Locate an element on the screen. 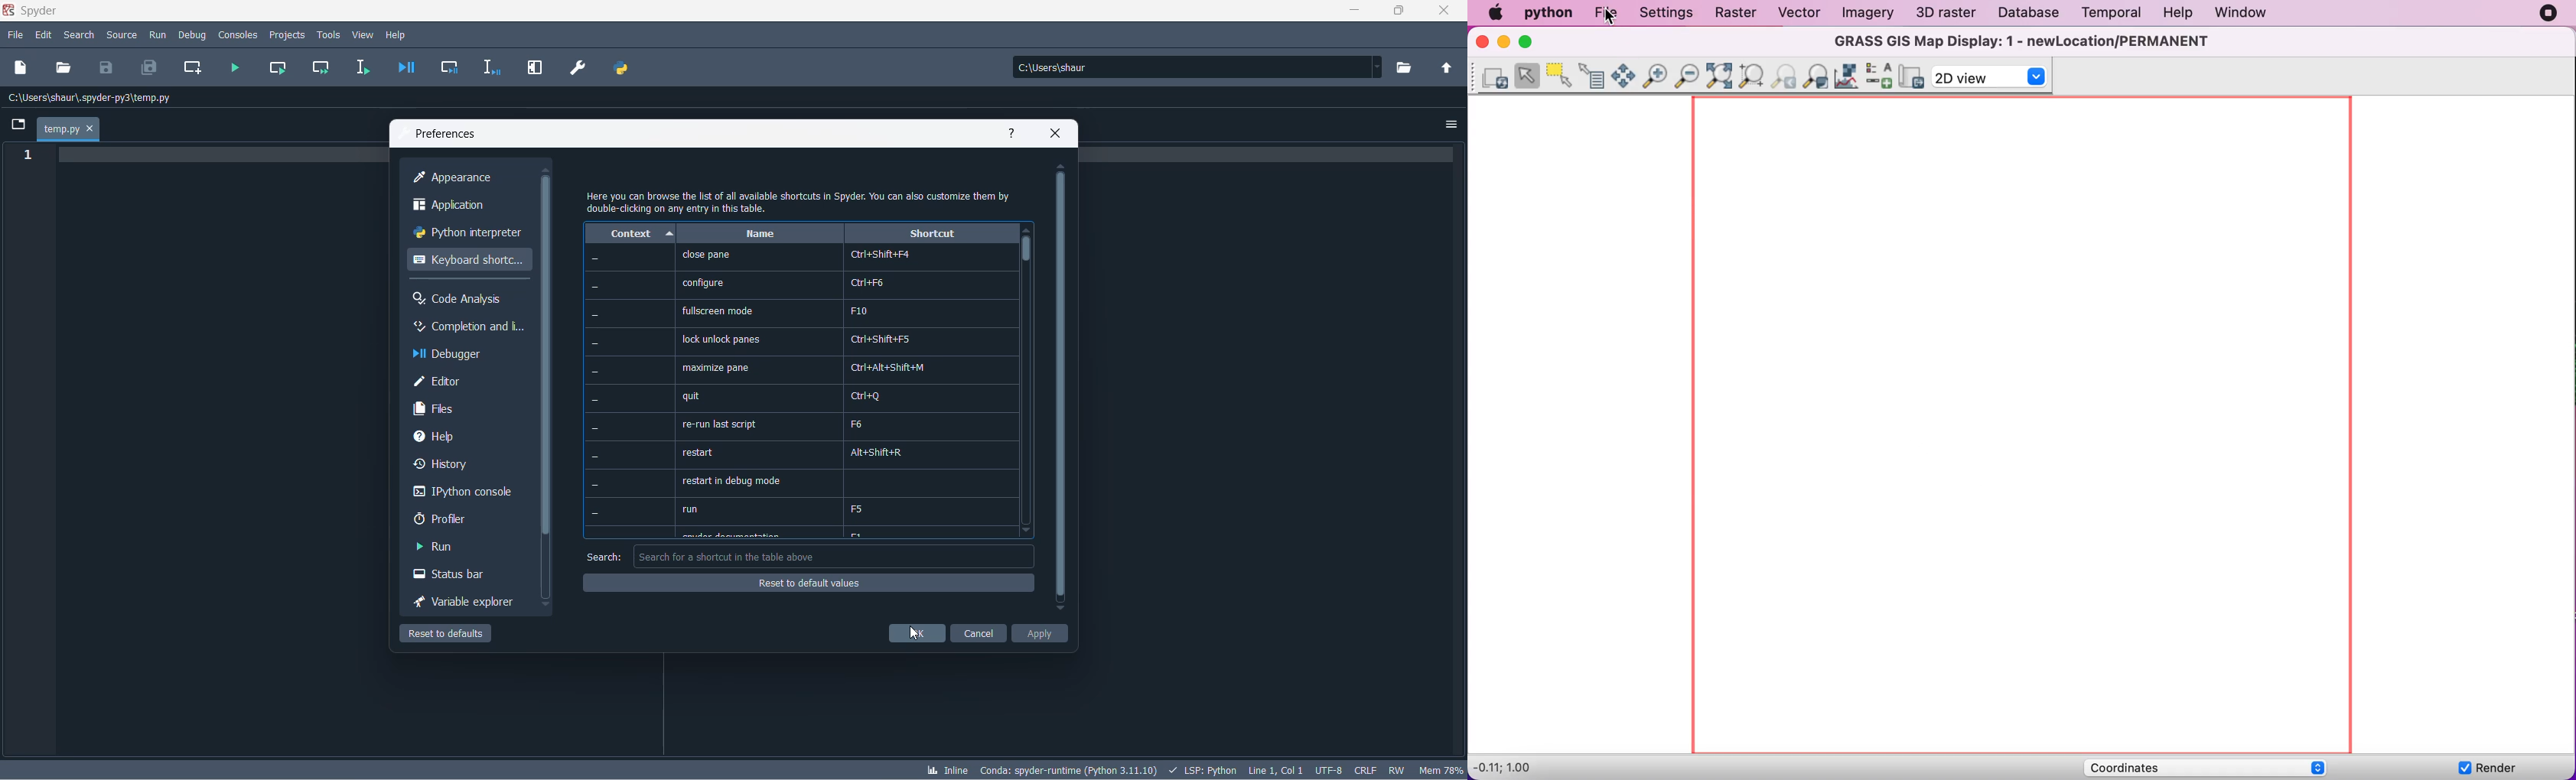  PYTHON PATH MANAGER is located at coordinates (620, 66).